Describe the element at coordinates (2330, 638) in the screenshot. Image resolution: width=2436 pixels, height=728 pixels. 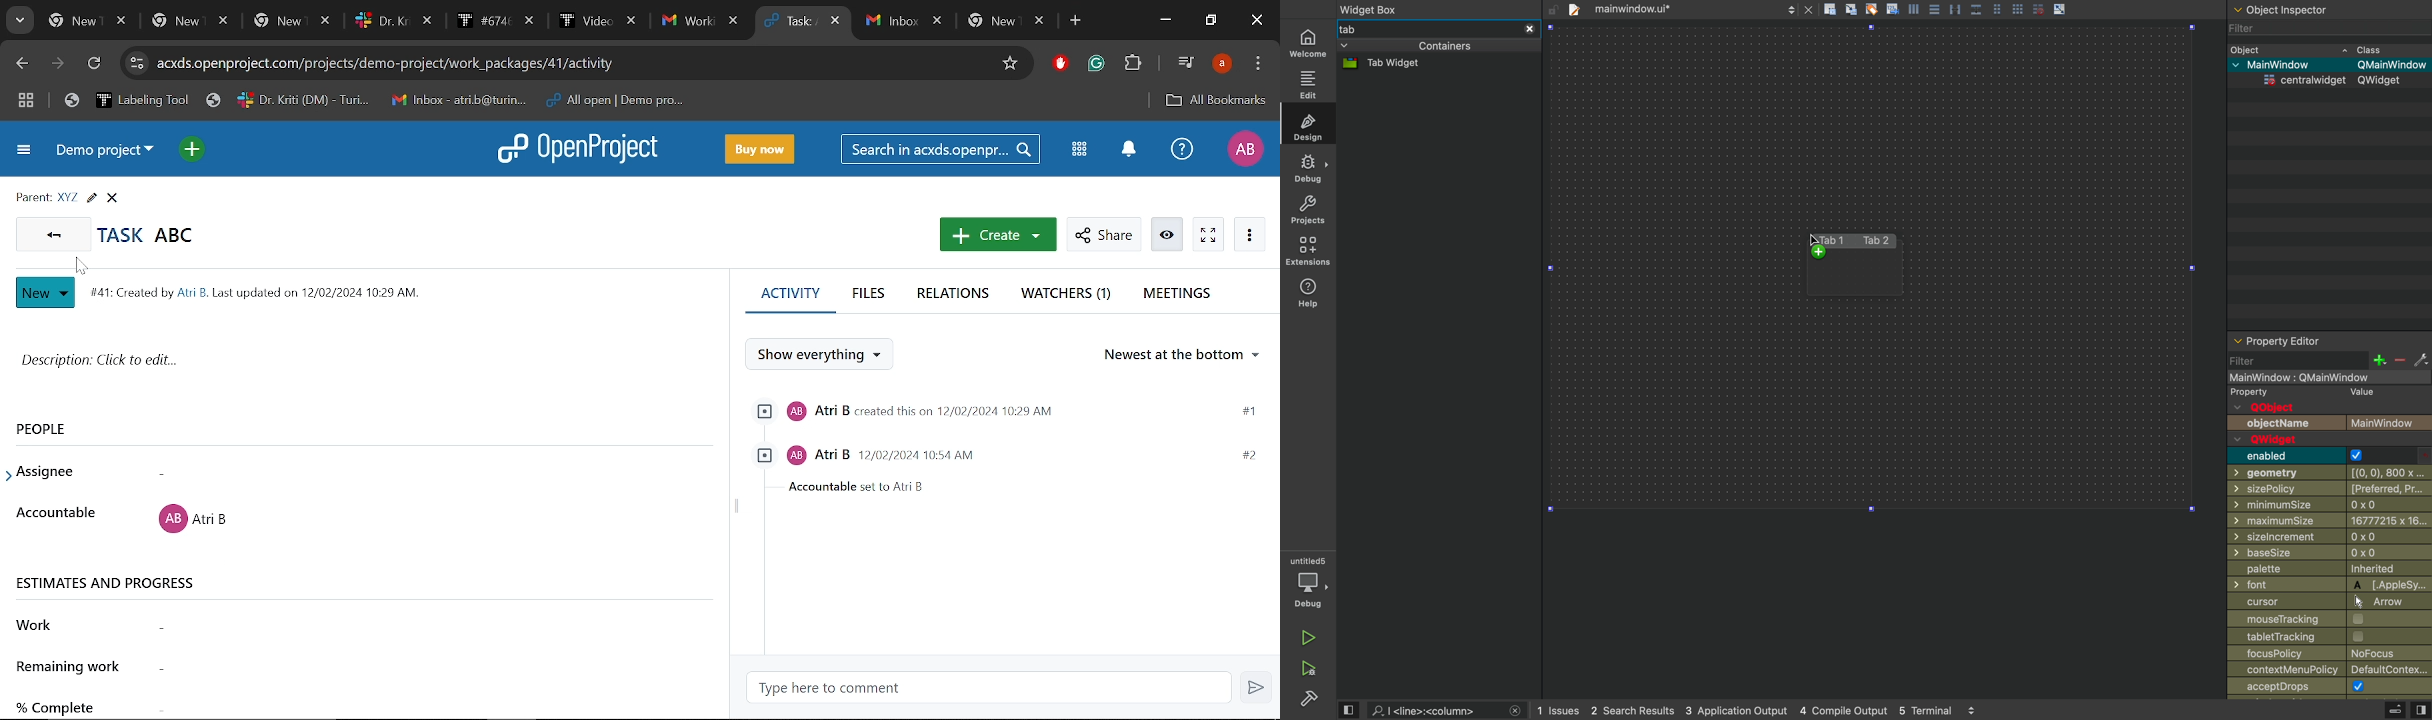
I see `labeltracking` at that location.